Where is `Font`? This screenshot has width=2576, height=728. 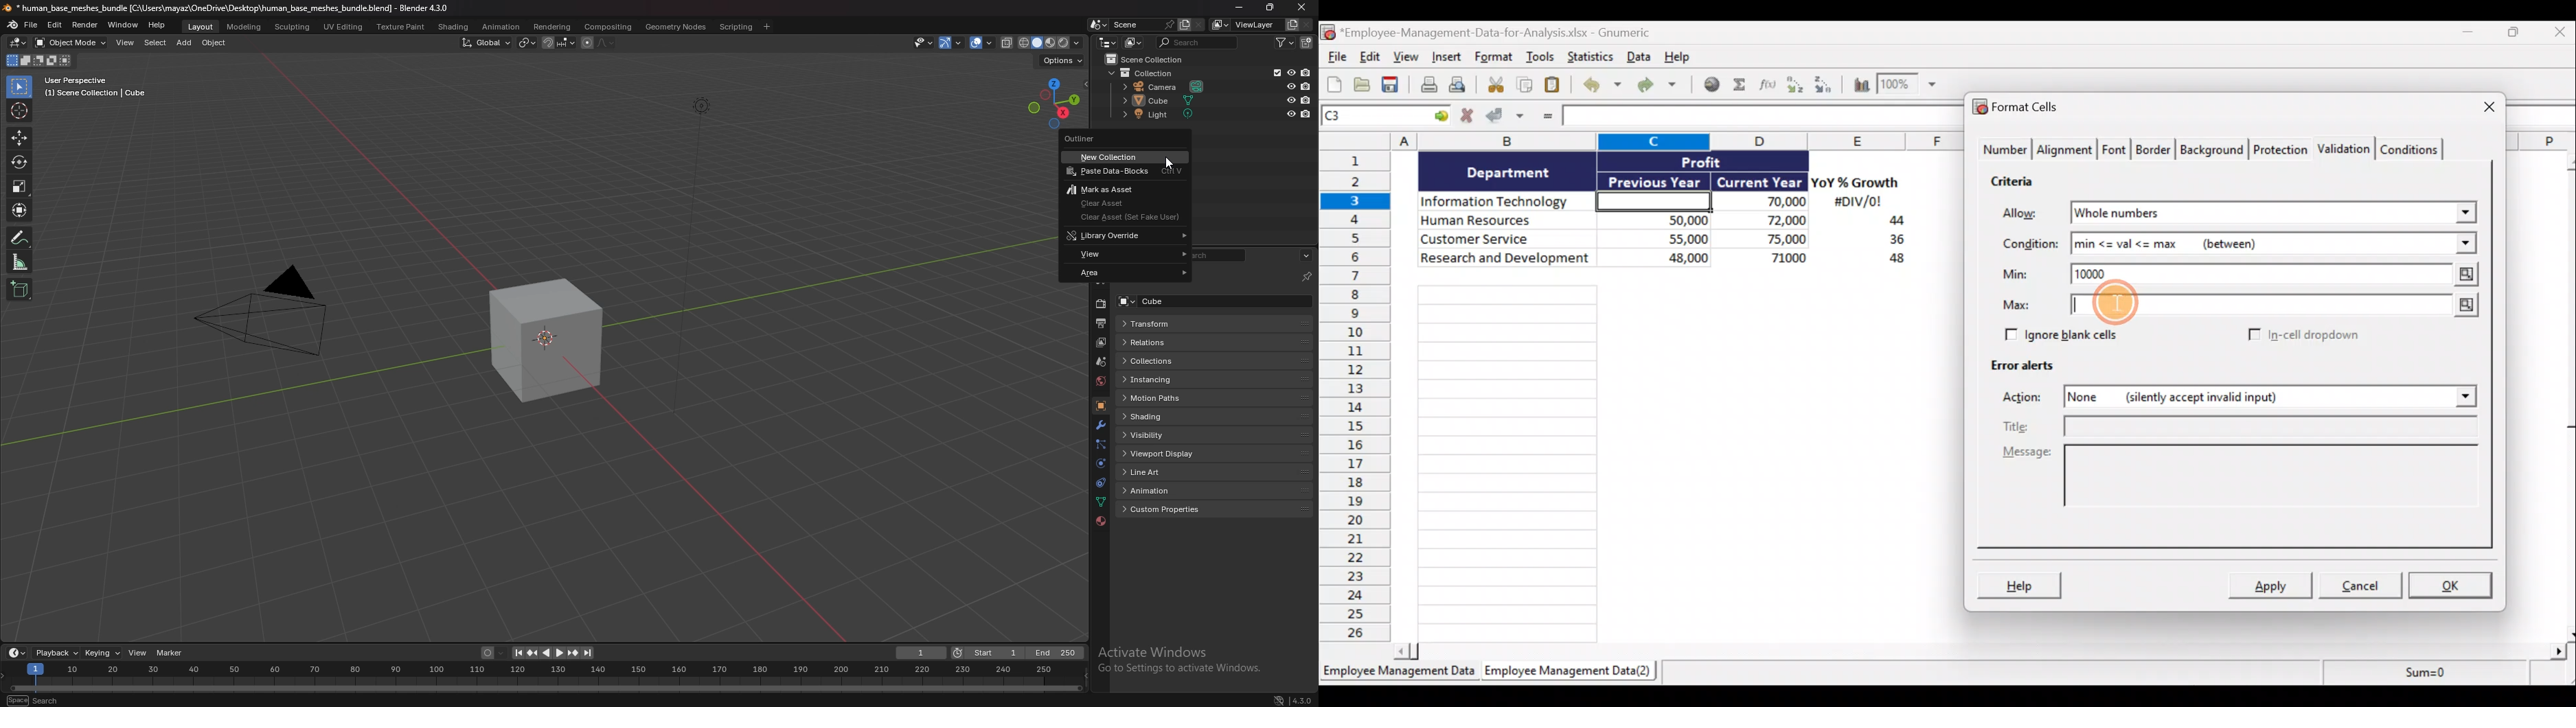
Font is located at coordinates (2115, 148).